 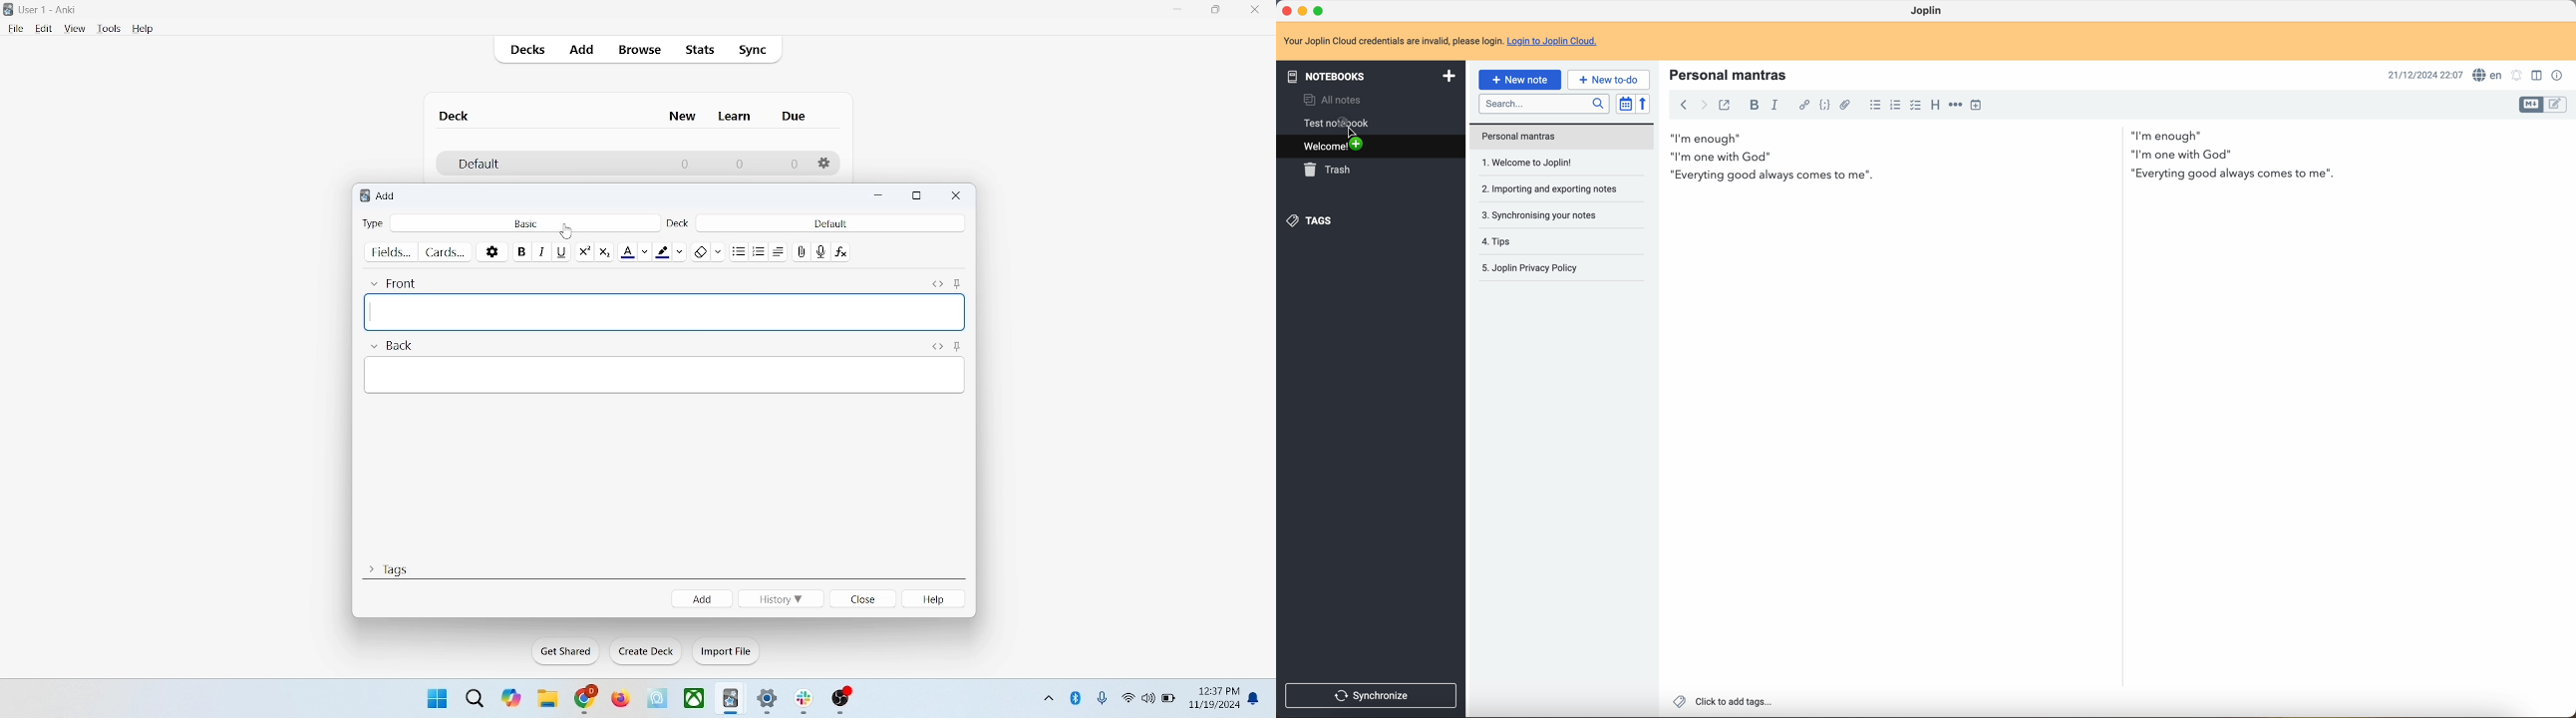 What do you see at coordinates (1342, 123) in the screenshot?
I see `test notebook` at bounding box center [1342, 123].